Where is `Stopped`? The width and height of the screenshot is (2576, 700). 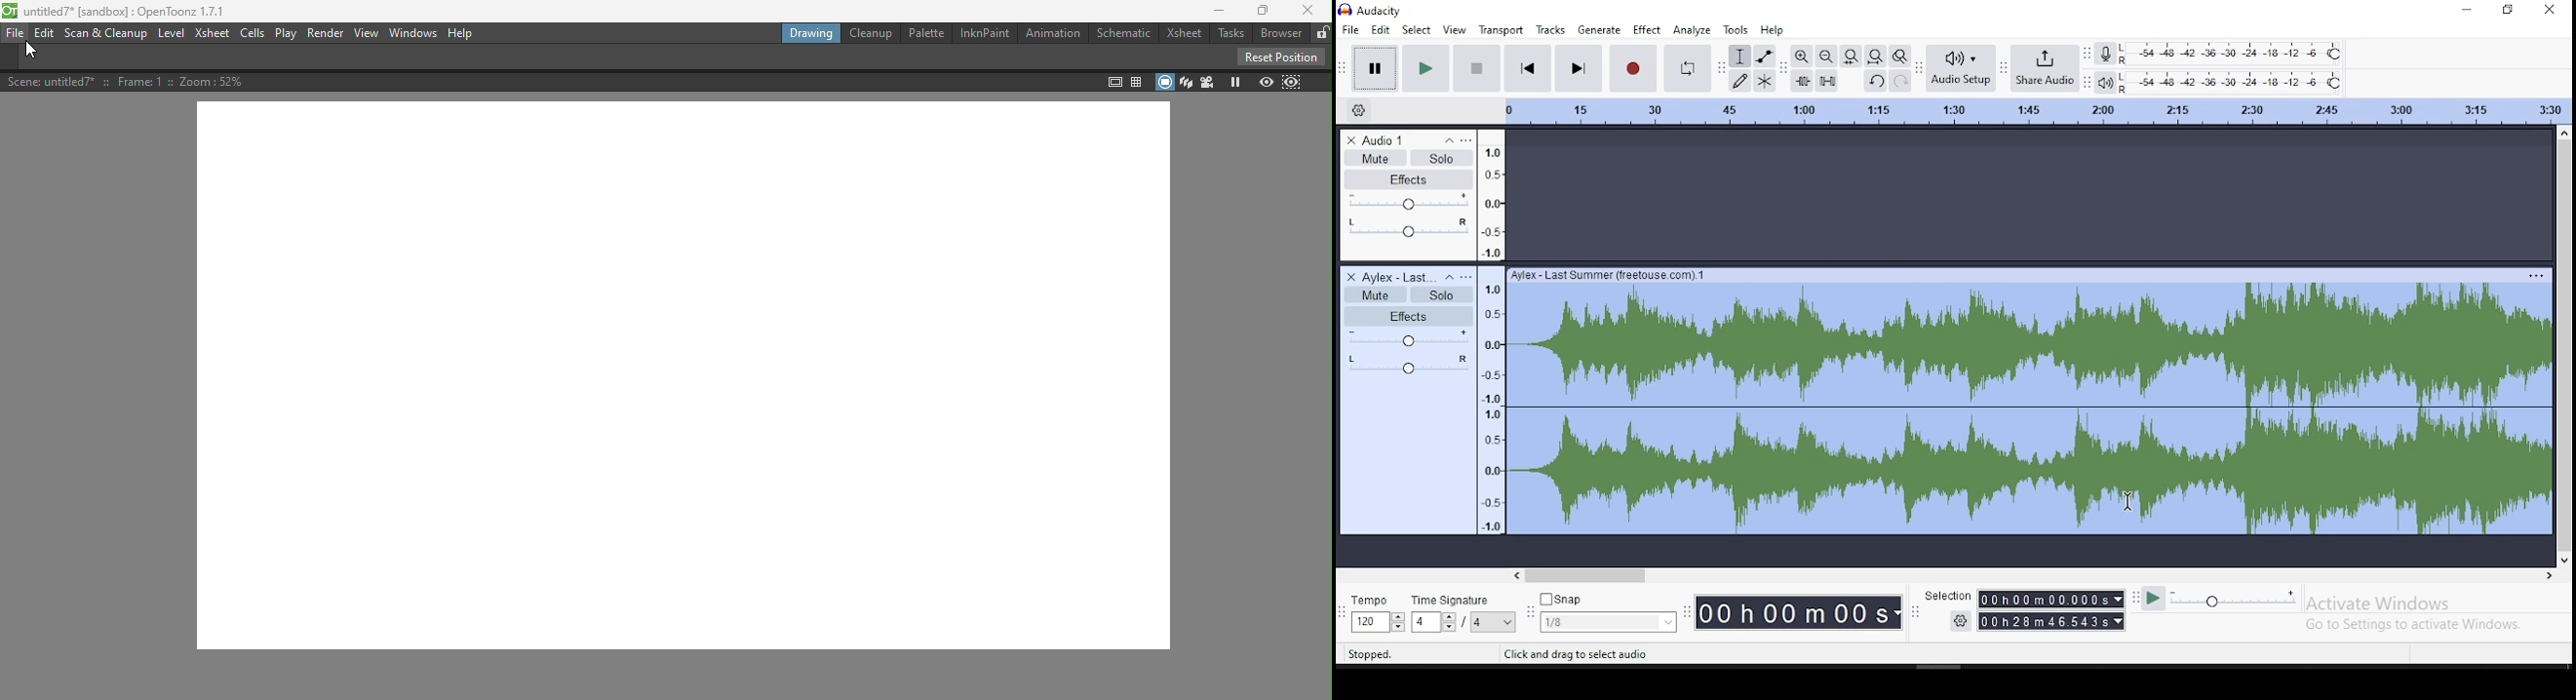
Stopped is located at coordinates (1370, 655).